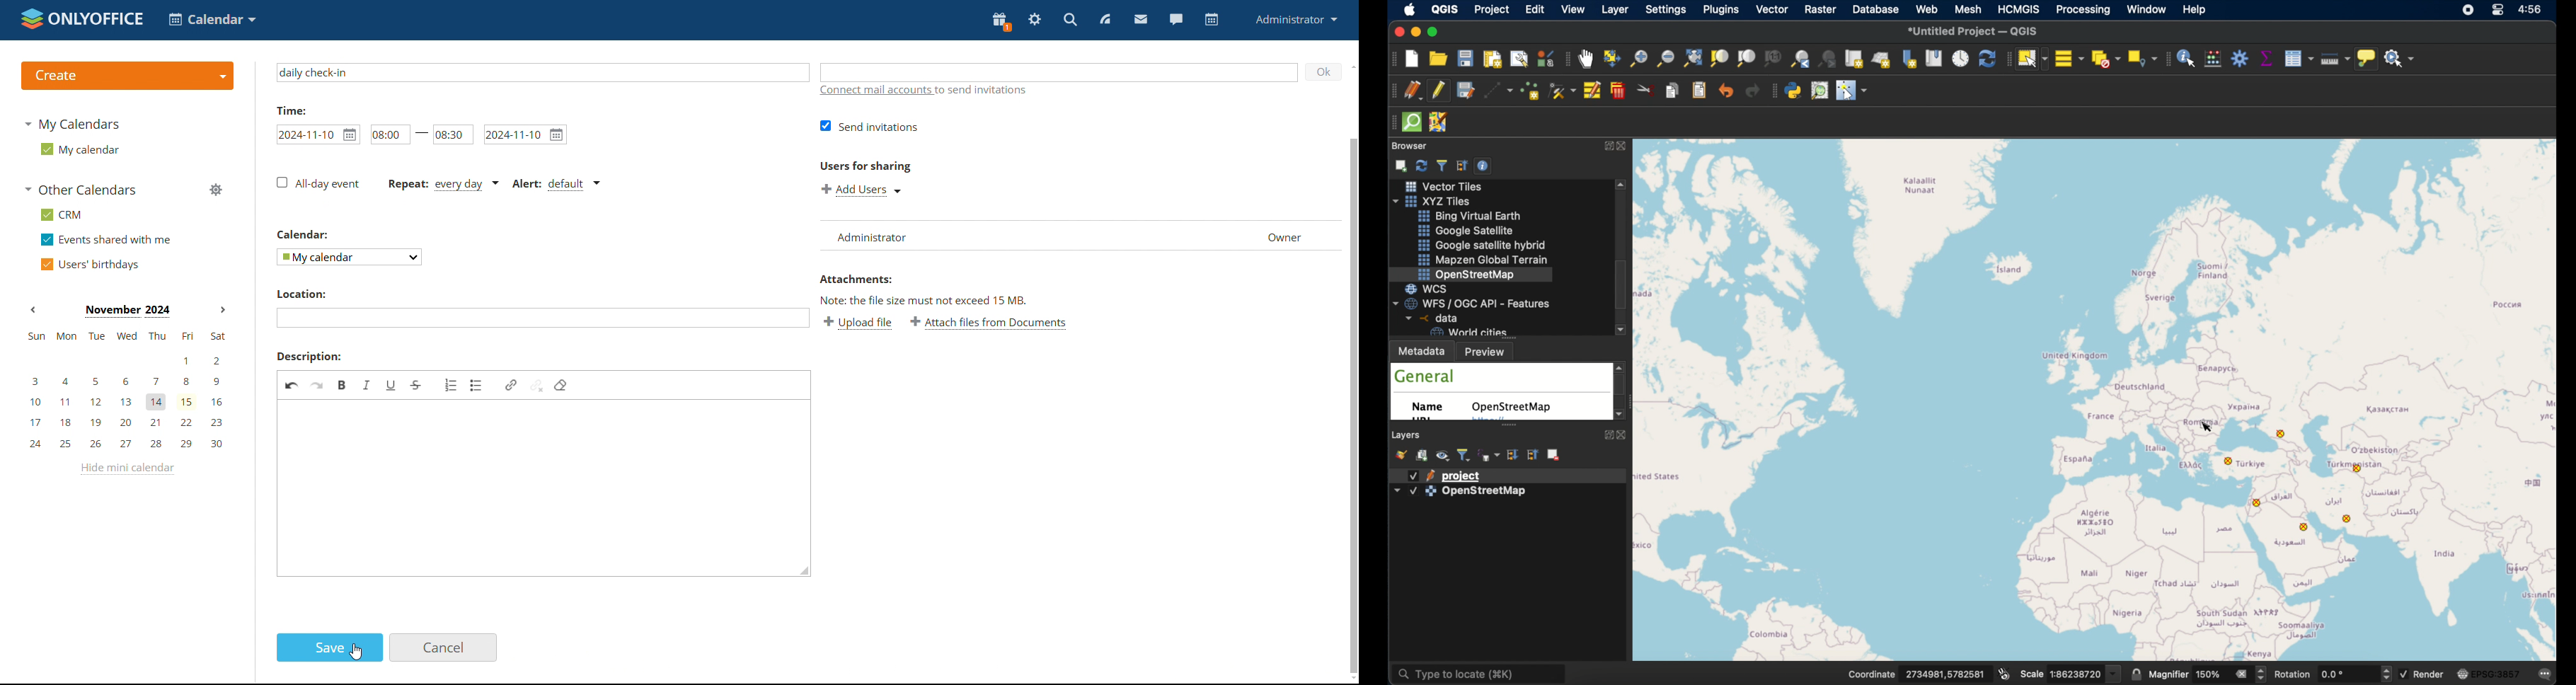 This screenshot has width=2576, height=700. What do you see at coordinates (1439, 122) in the screenshot?
I see `josh remote` at bounding box center [1439, 122].